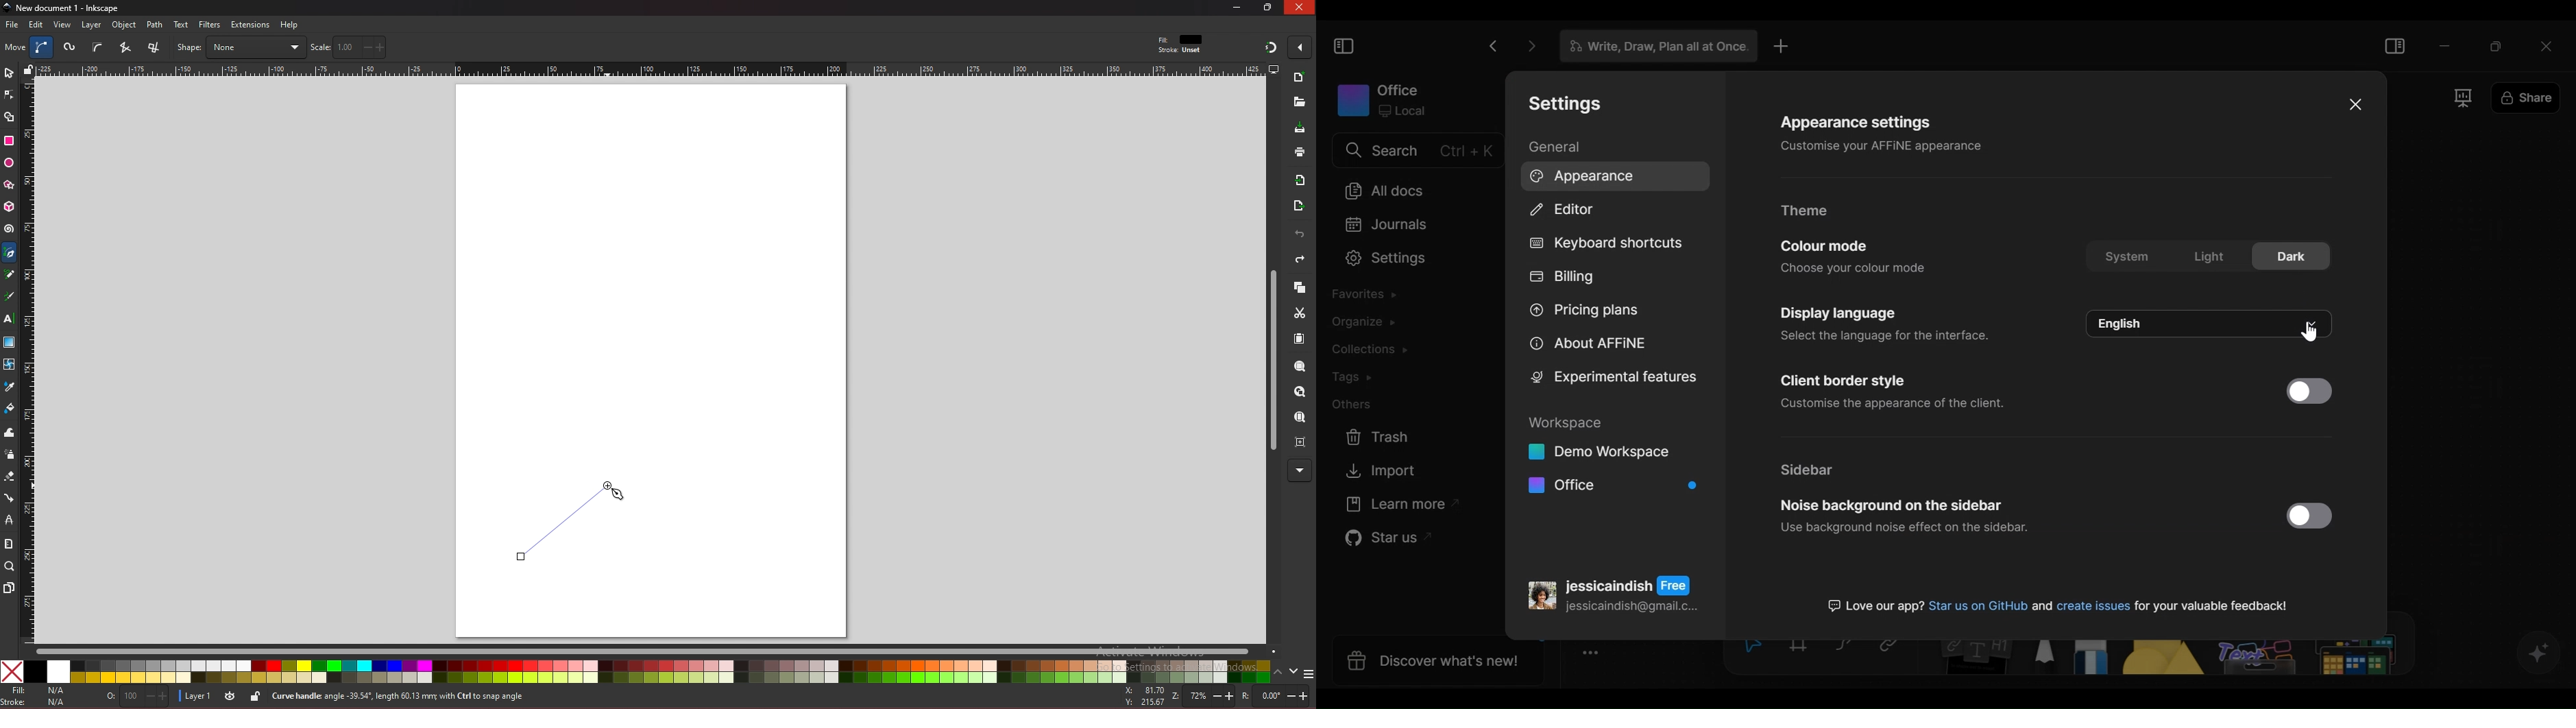  What do you see at coordinates (196, 695) in the screenshot?
I see `layer` at bounding box center [196, 695].